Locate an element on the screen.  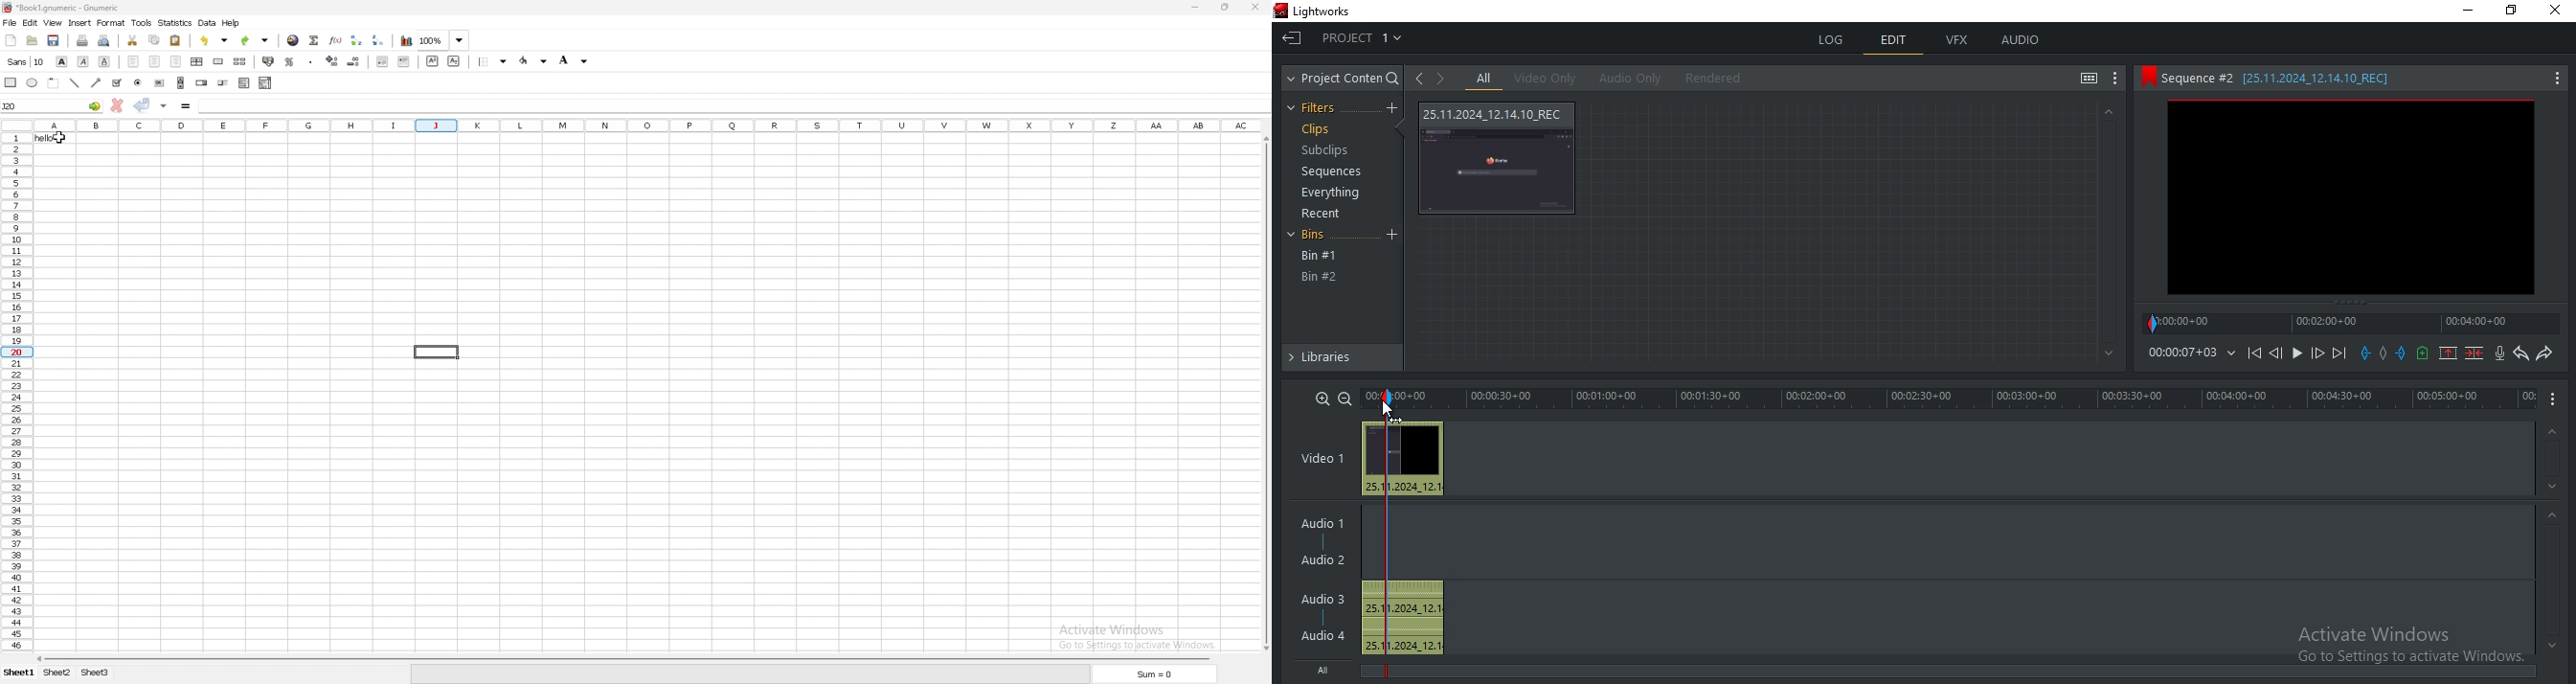
summation is located at coordinates (313, 40).